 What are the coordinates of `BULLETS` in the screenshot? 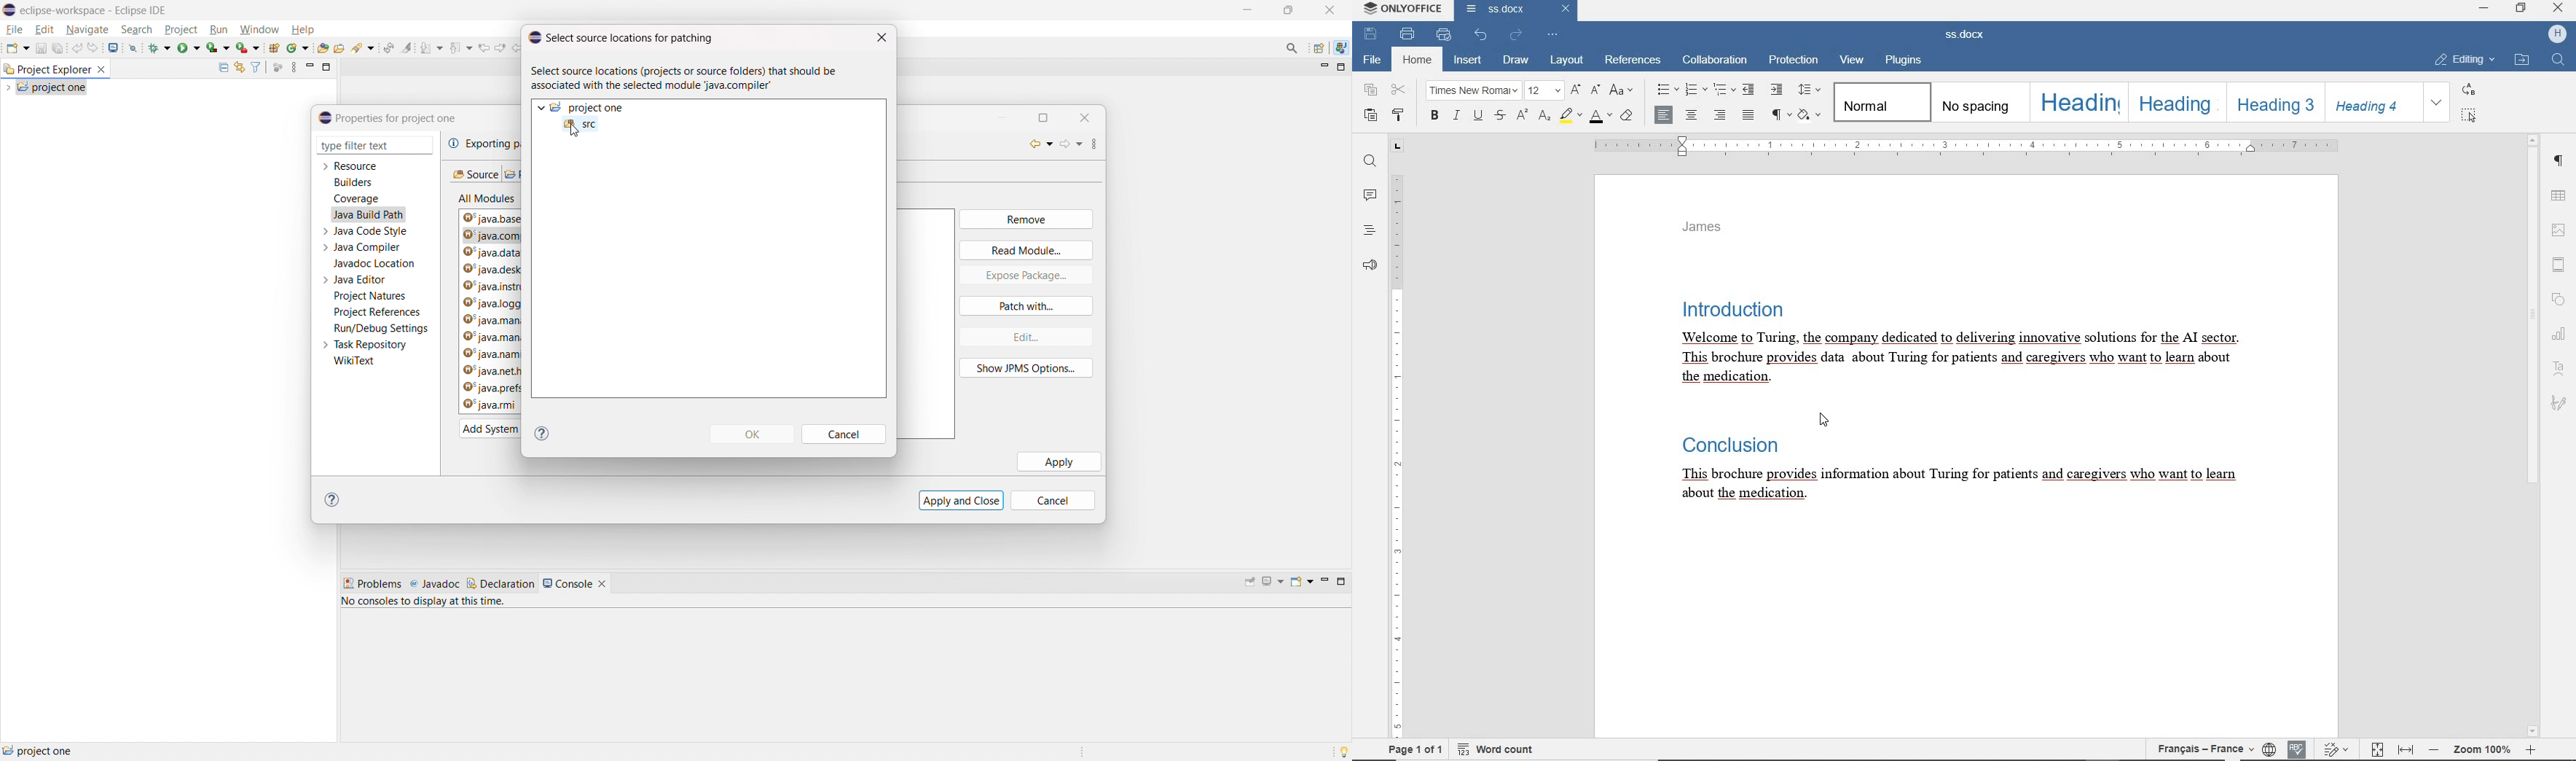 It's located at (1666, 90).